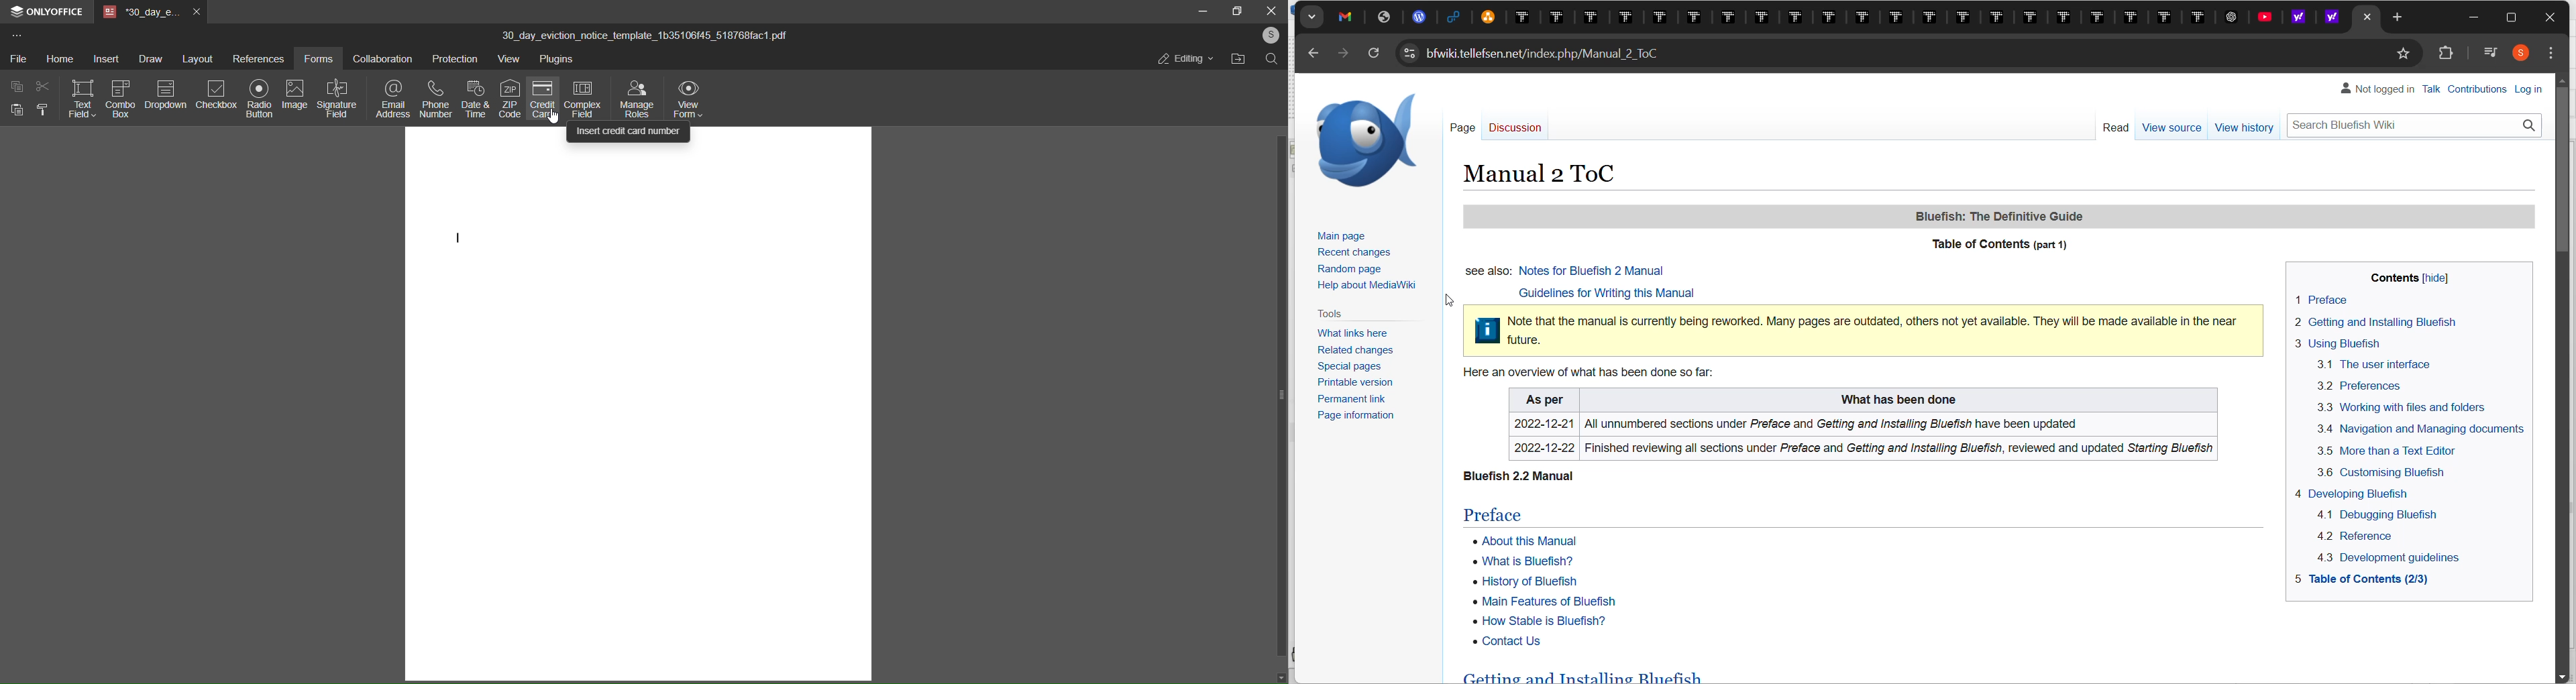 Image resolution: width=2576 pixels, height=700 pixels. What do you see at coordinates (2528, 89) in the screenshot?
I see `log in` at bounding box center [2528, 89].